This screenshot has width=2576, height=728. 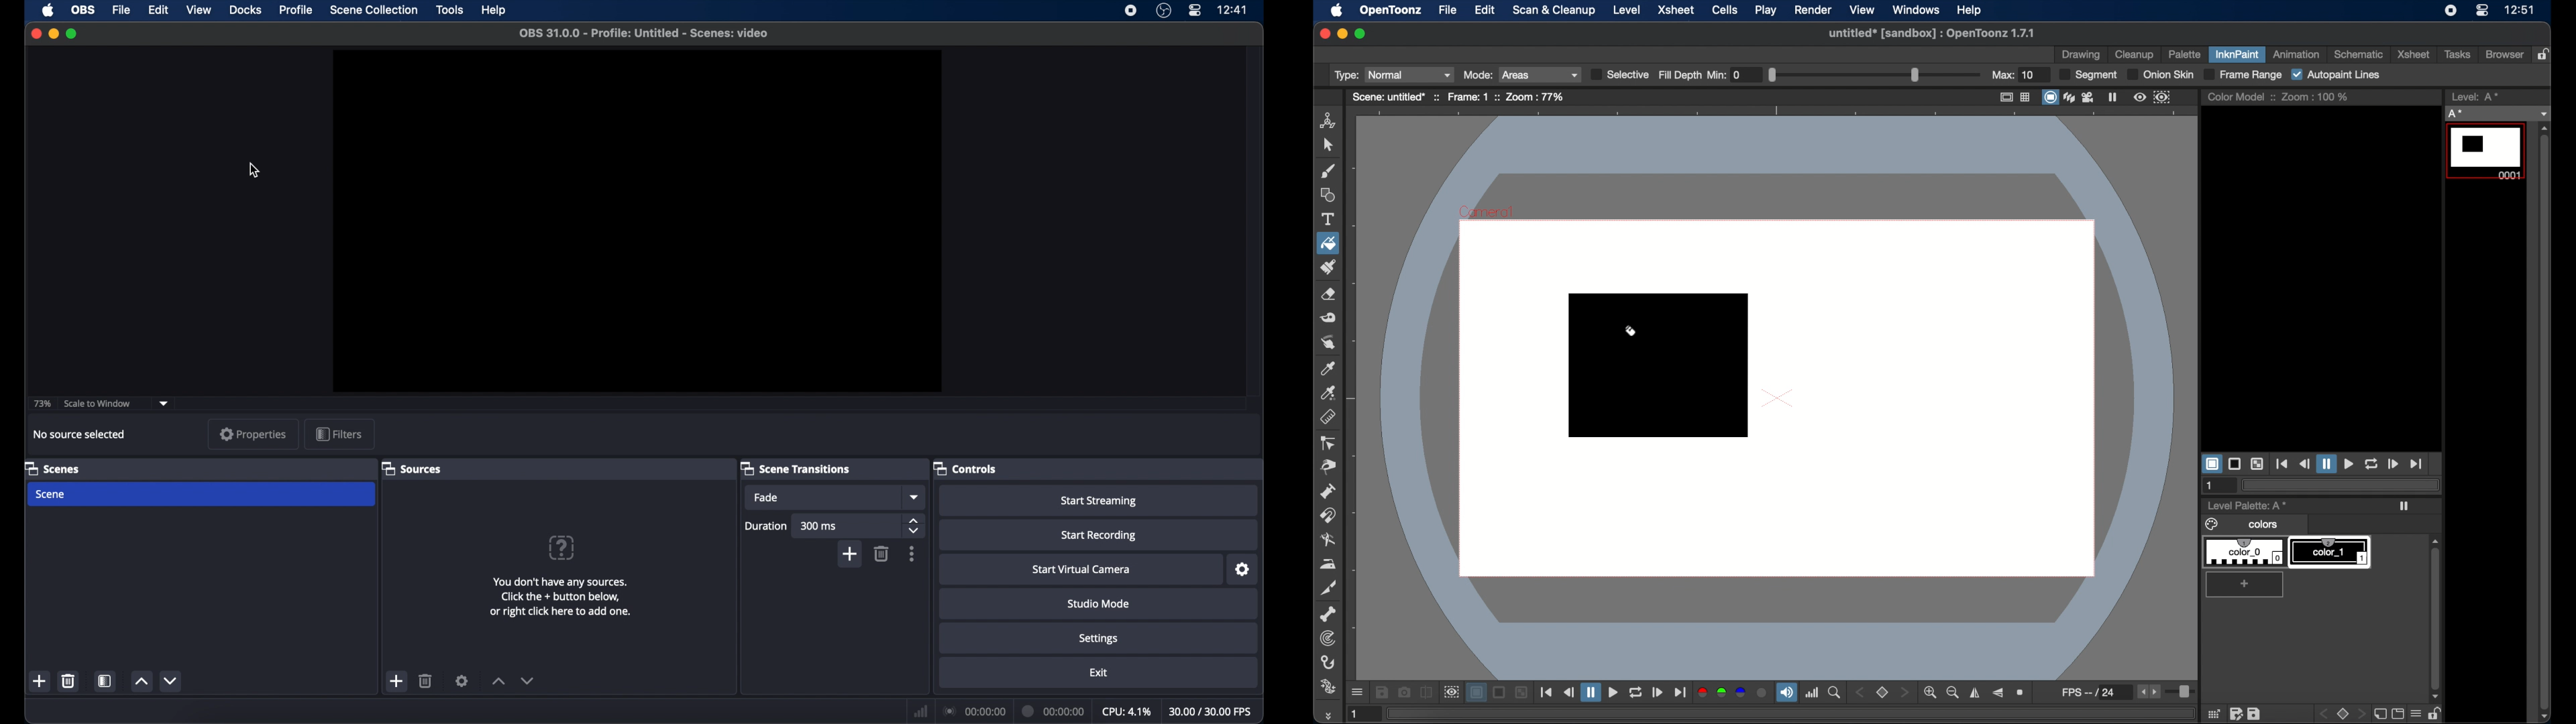 What do you see at coordinates (297, 10) in the screenshot?
I see `profile` at bounding box center [297, 10].